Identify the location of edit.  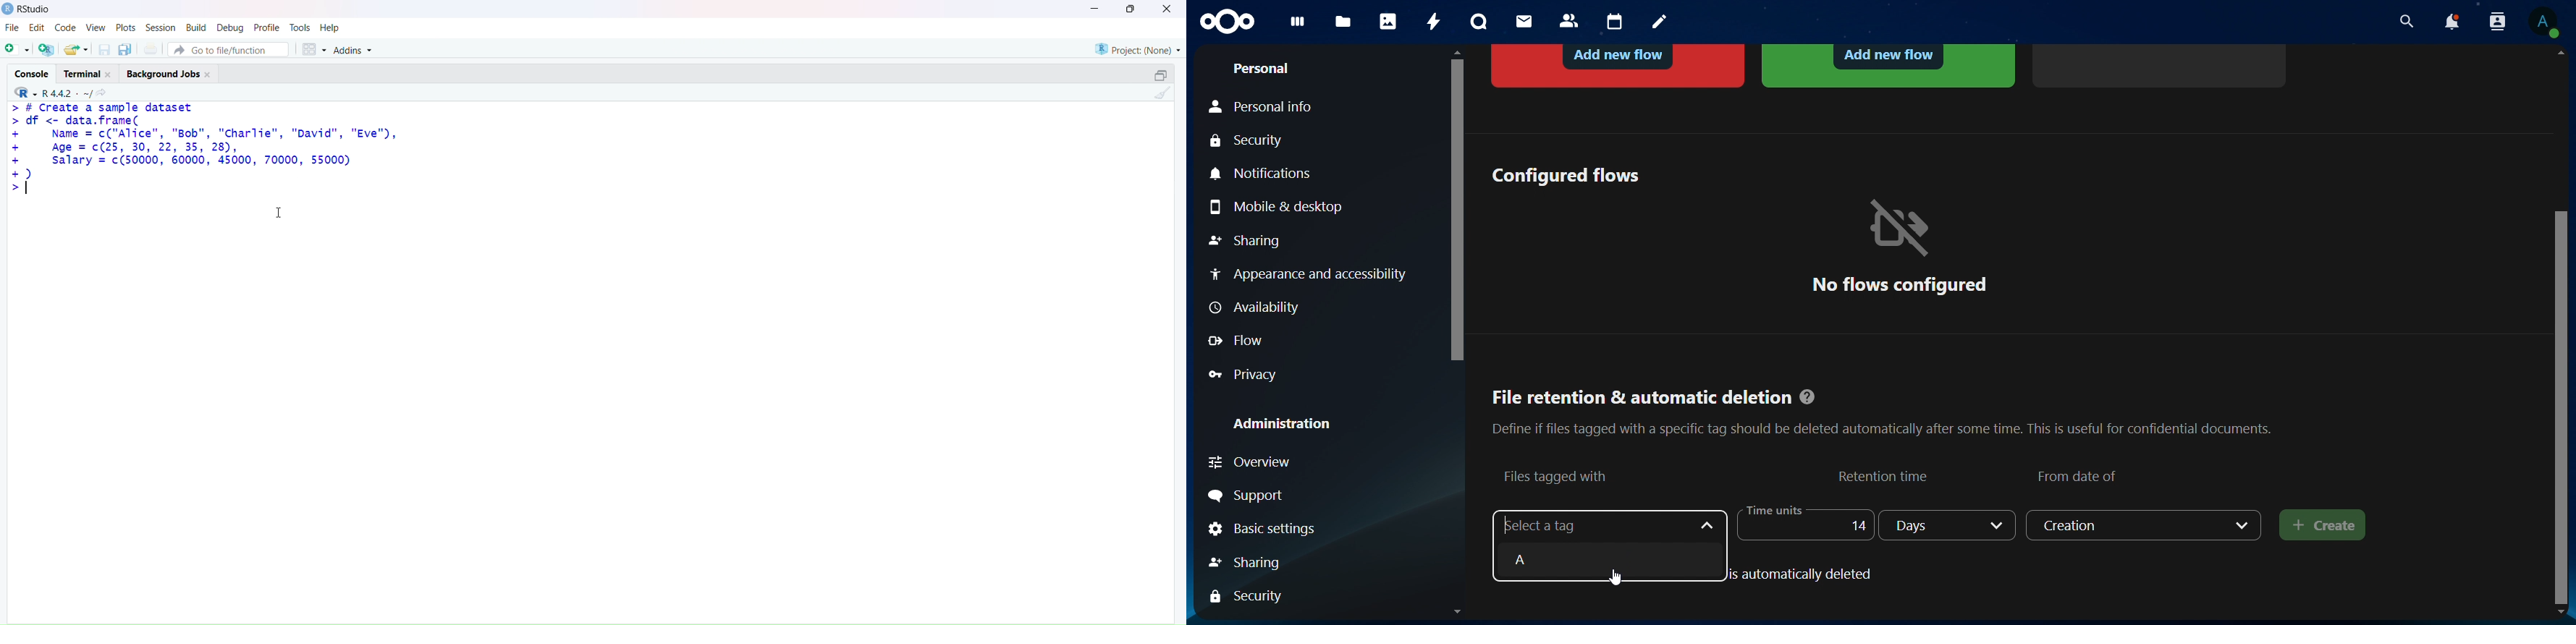
(39, 27).